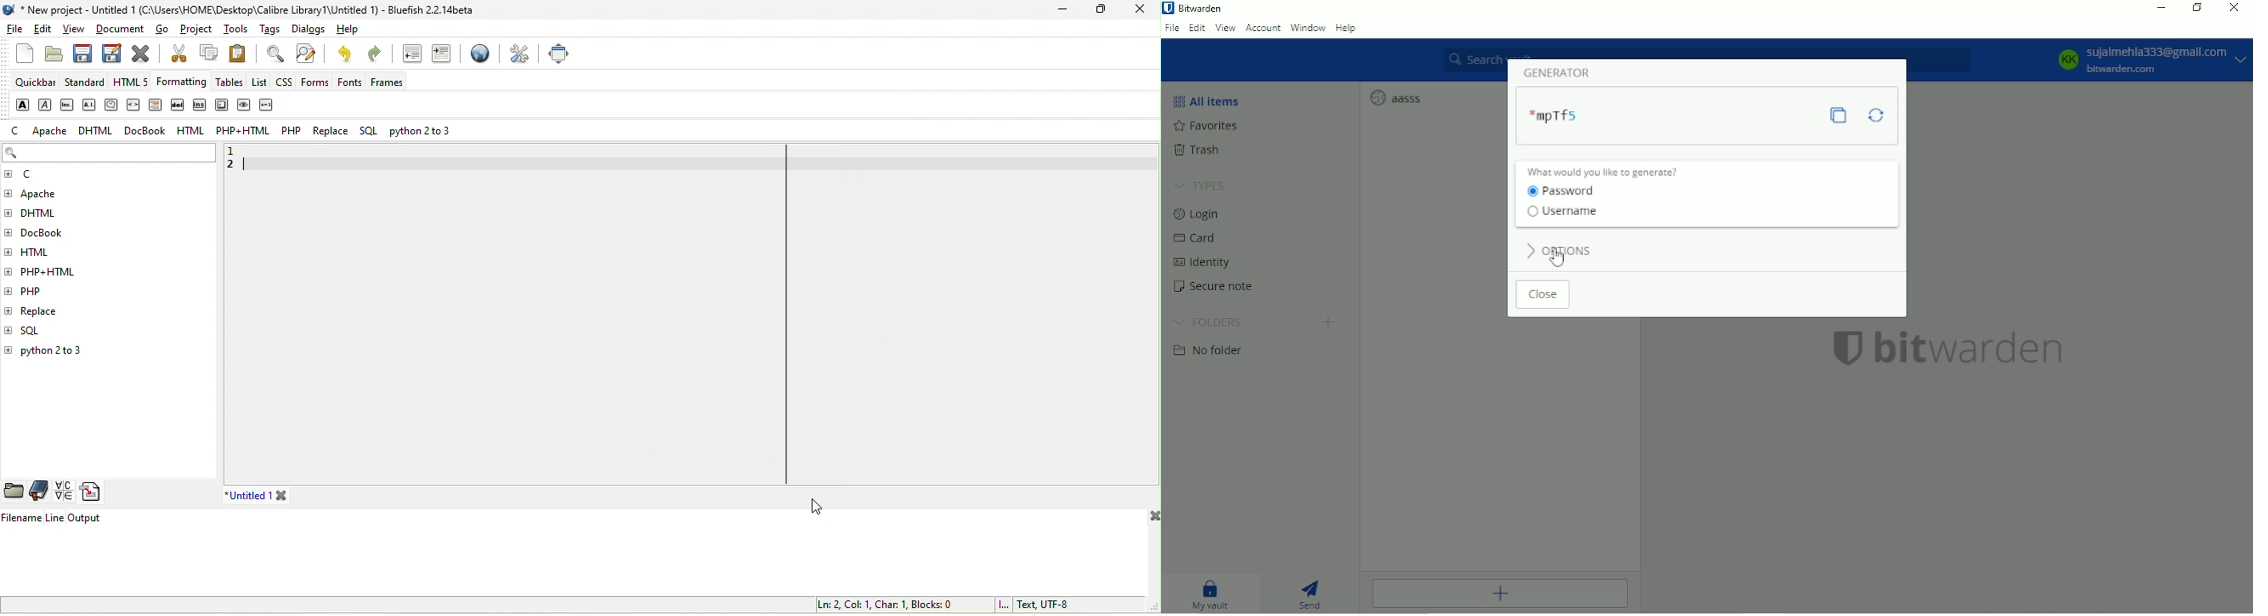 Image resolution: width=2268 pixels, height=616 pixels. I want to click on Send, so click(1313, 592).